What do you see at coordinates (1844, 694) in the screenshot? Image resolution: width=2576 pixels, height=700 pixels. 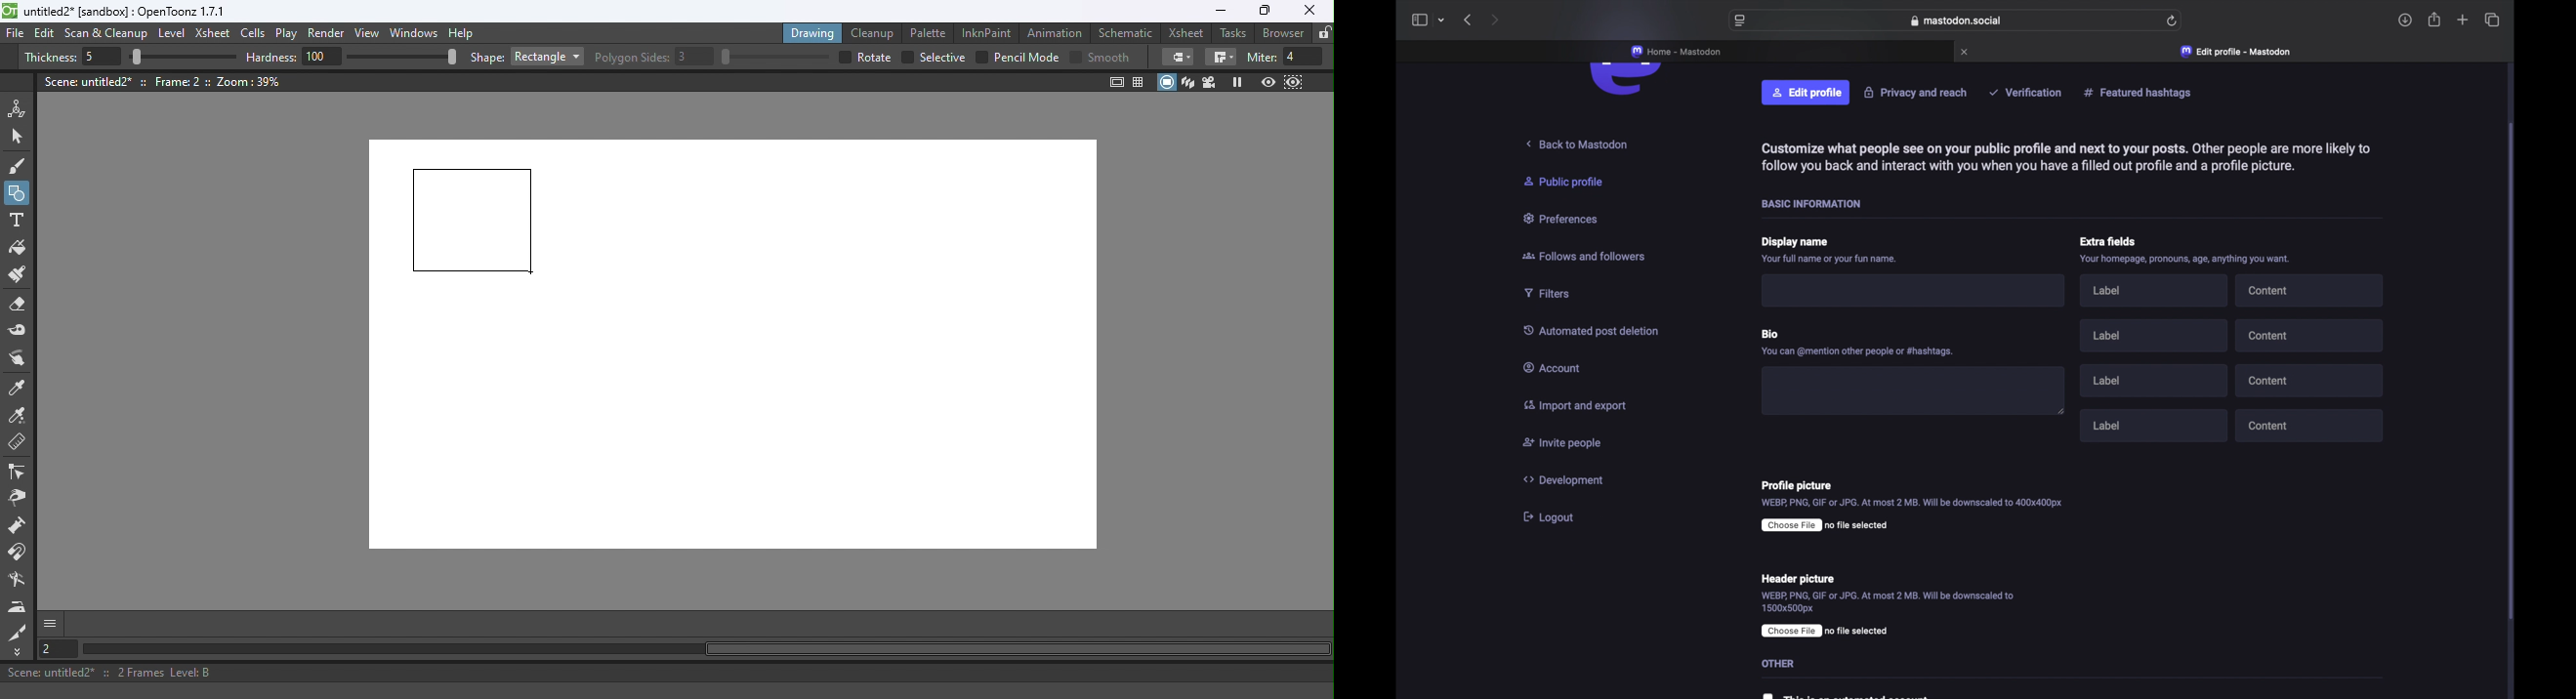 I see `obscured text` at bounding box center [1844, 694].